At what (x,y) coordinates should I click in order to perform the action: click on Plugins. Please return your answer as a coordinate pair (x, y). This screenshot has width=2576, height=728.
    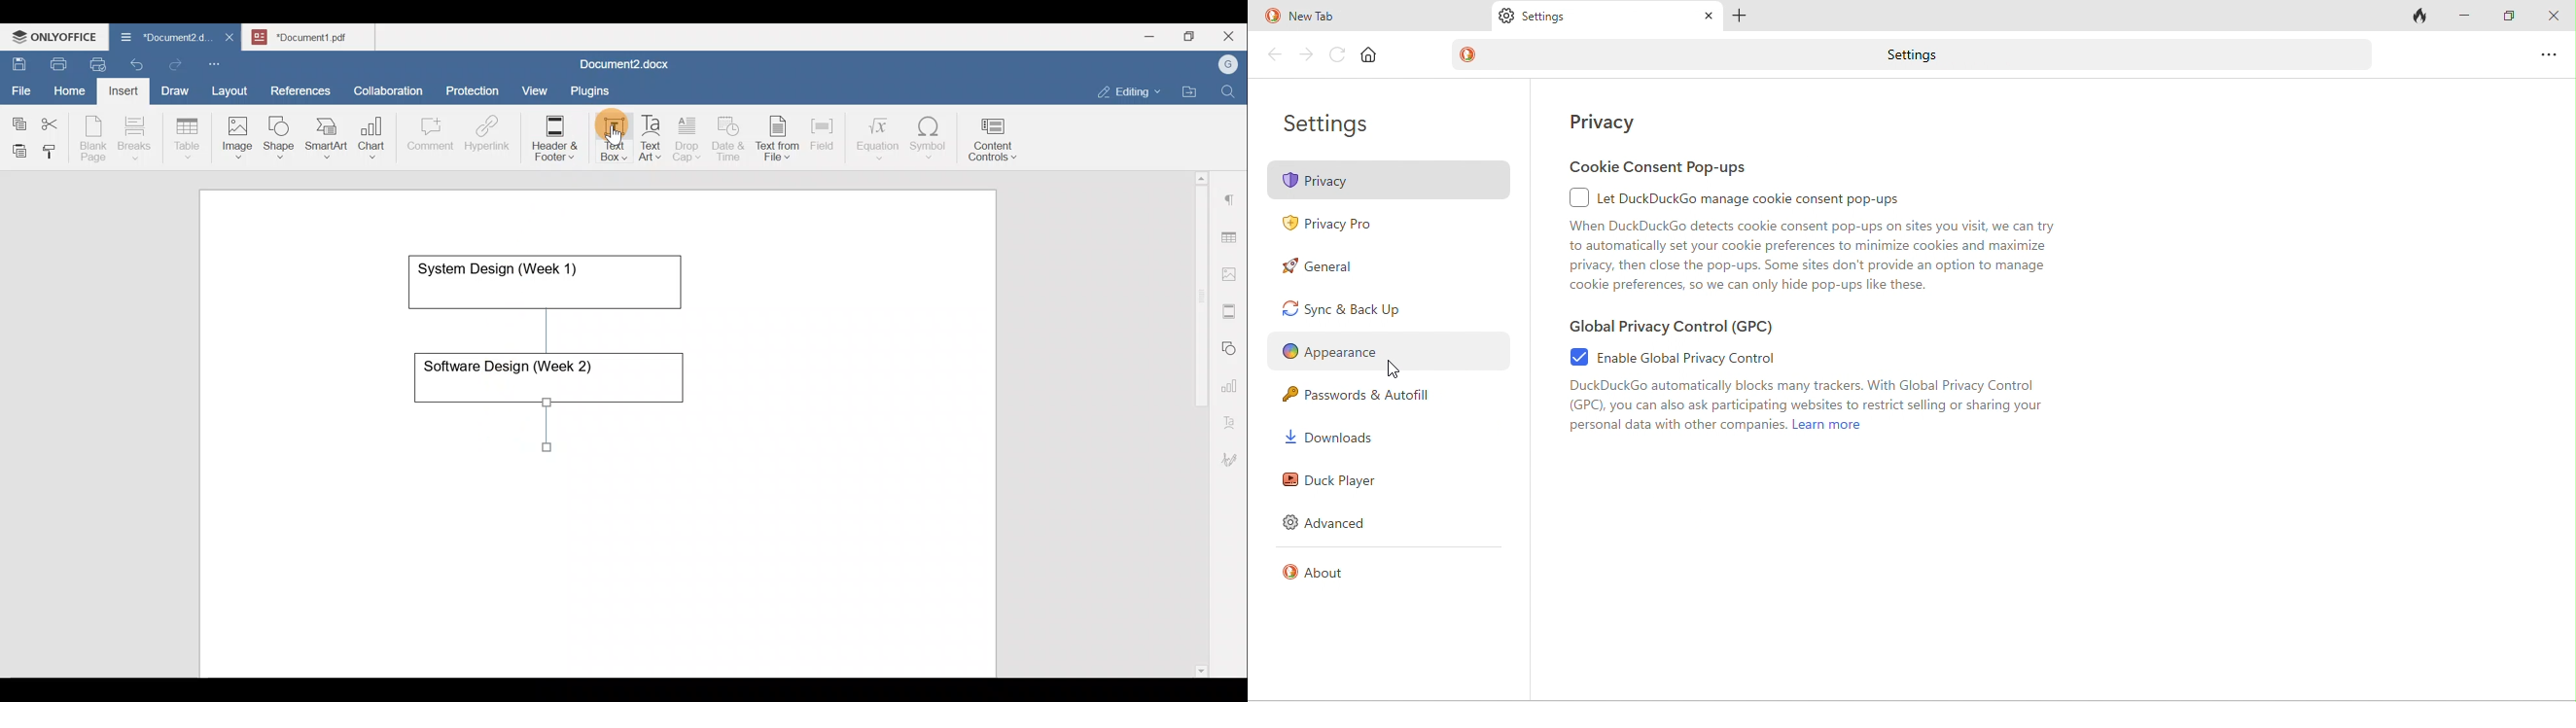
    Looking at the image, I should click on (594, 89).